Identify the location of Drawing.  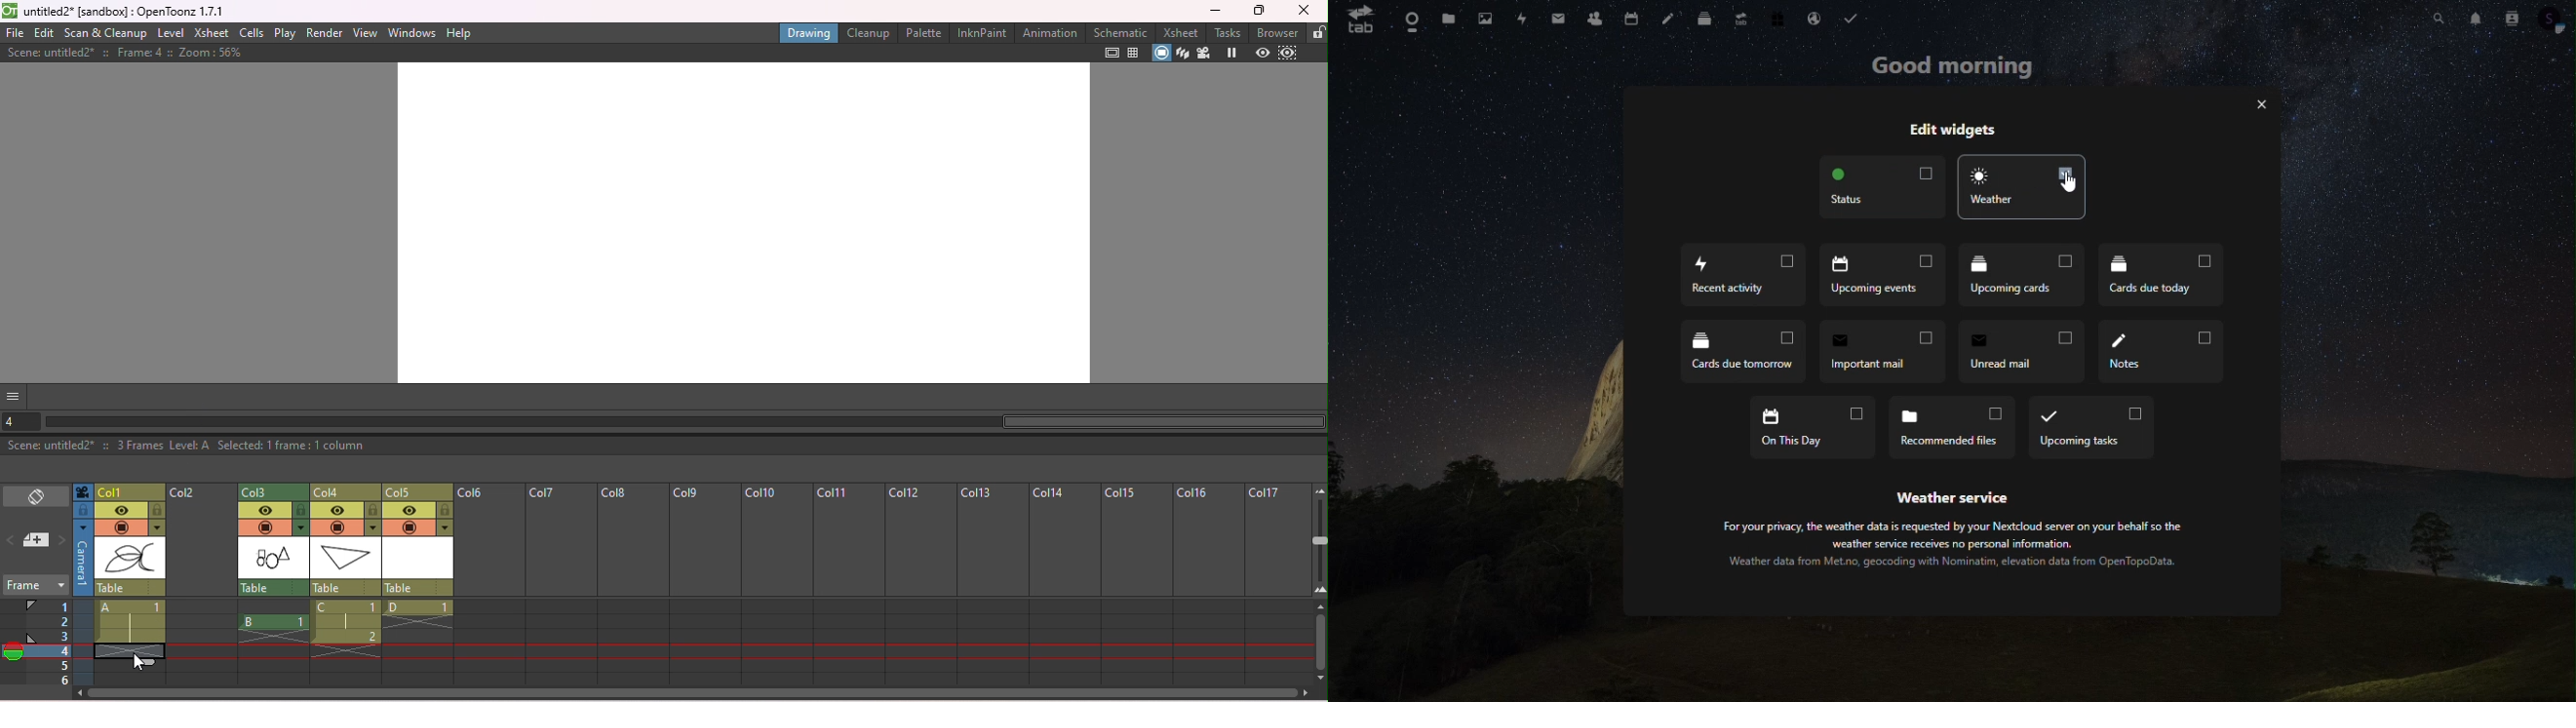
(809, 32).